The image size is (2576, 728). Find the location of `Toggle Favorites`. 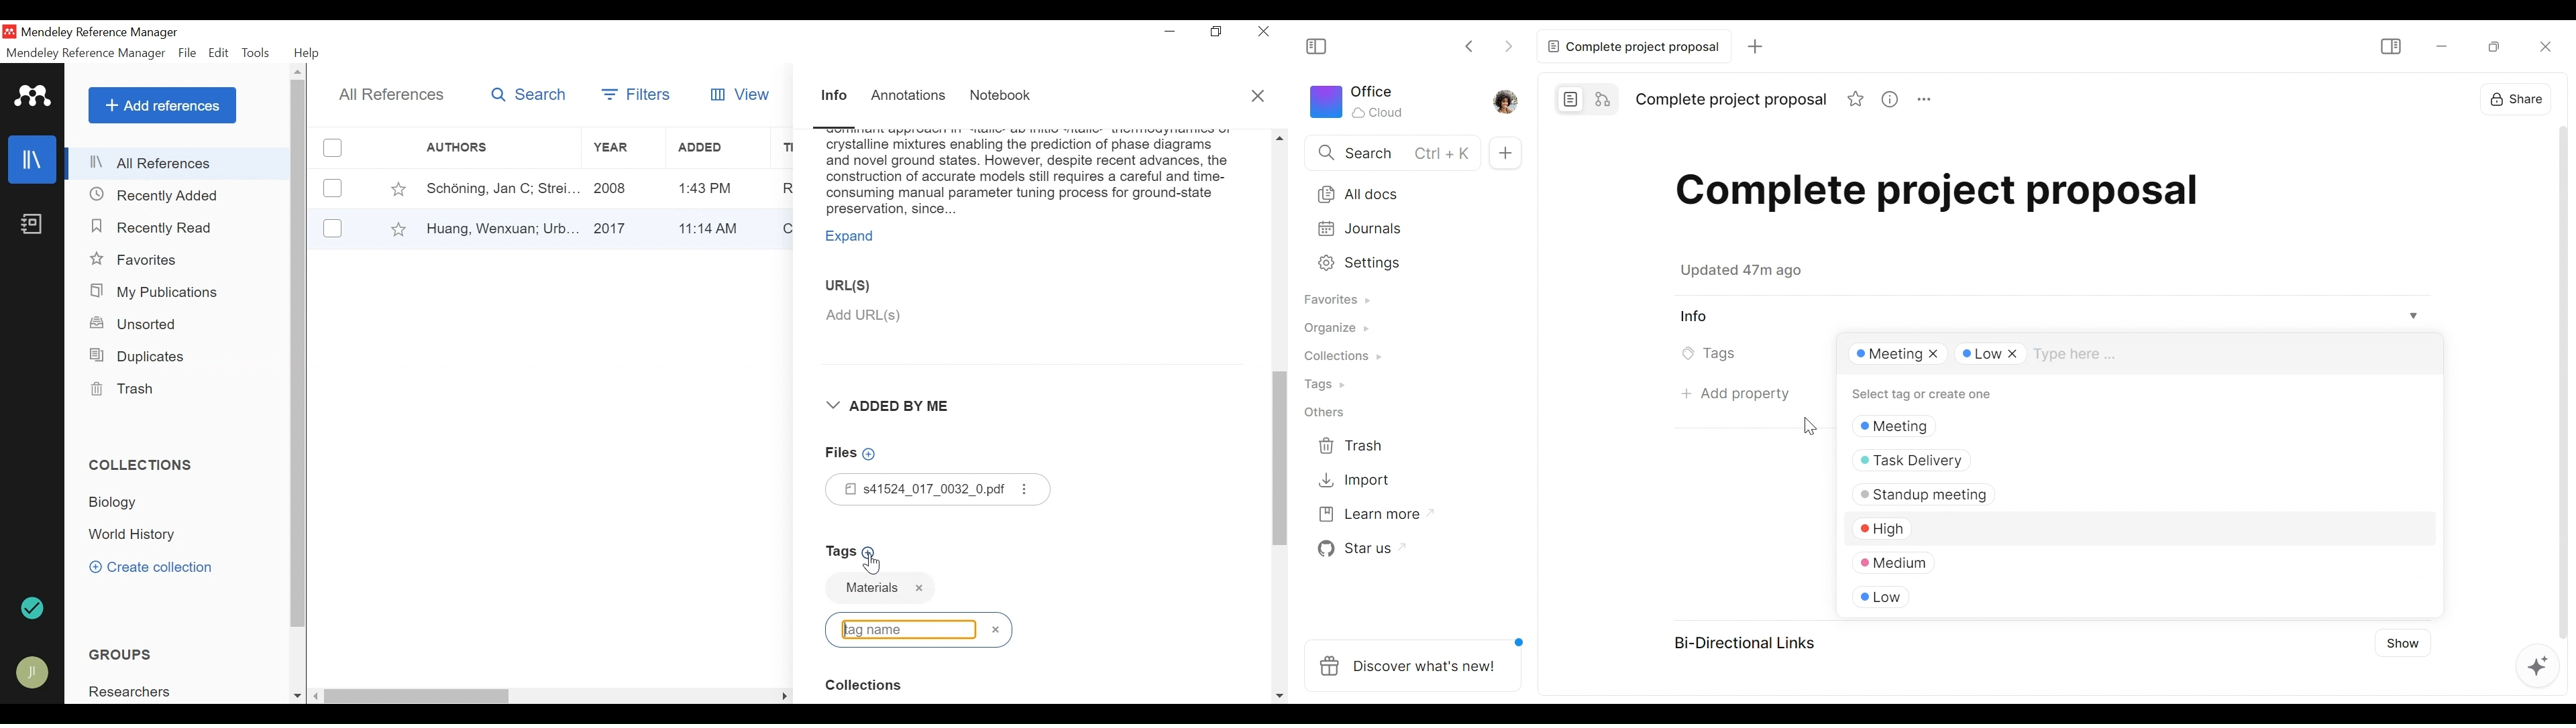

Toggle Favorites is located at coordinates (398, 229).